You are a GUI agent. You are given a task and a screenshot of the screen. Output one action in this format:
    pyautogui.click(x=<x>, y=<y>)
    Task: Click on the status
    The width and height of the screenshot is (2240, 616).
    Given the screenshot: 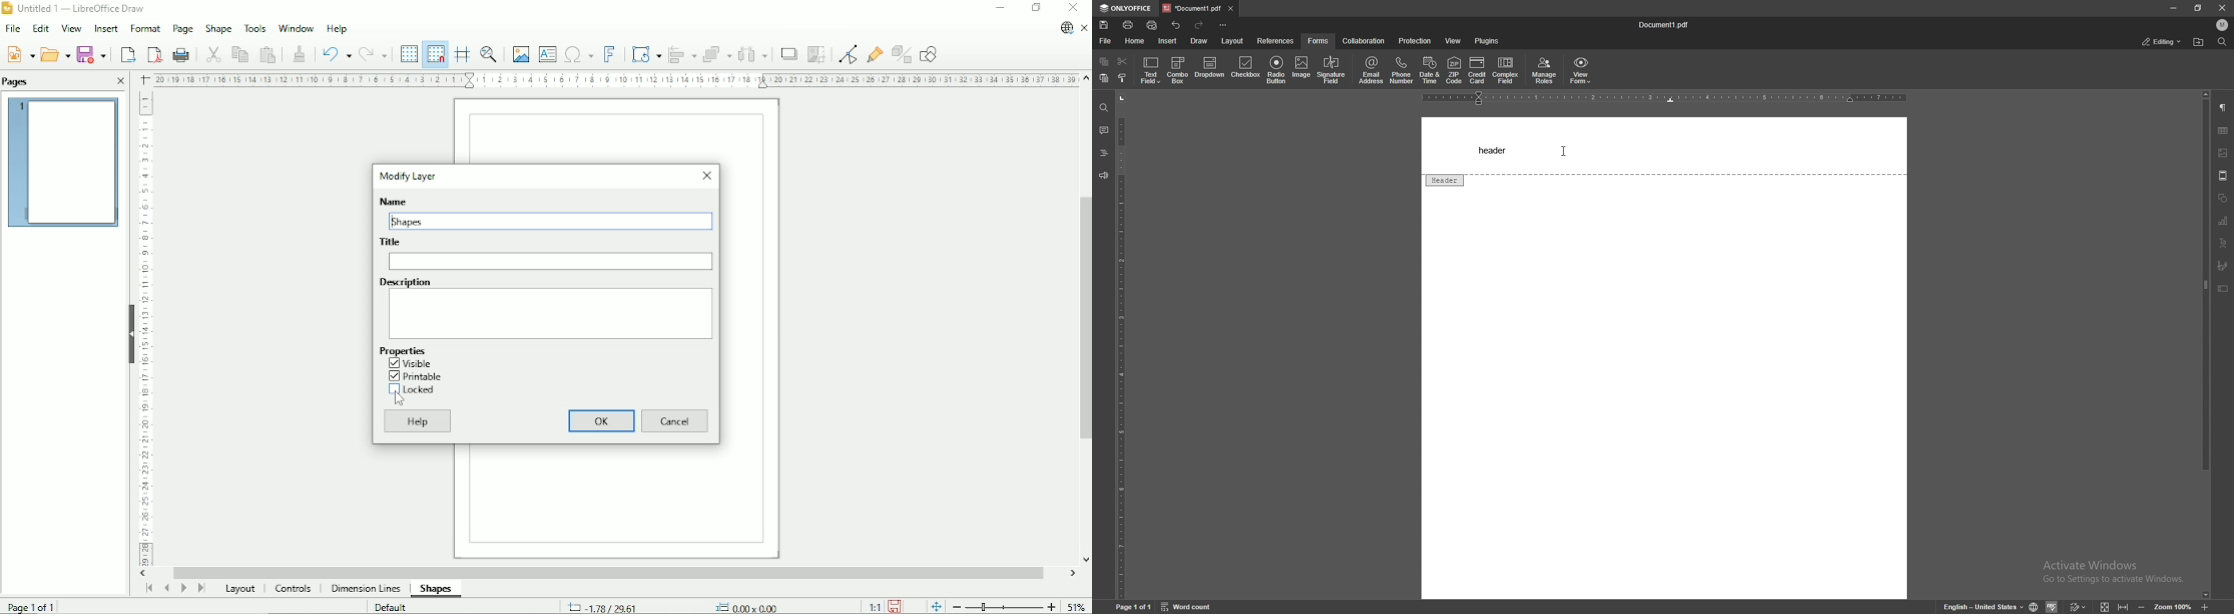 What is the action you would take?
    pyautogui.click(x=2163, y=42)
    